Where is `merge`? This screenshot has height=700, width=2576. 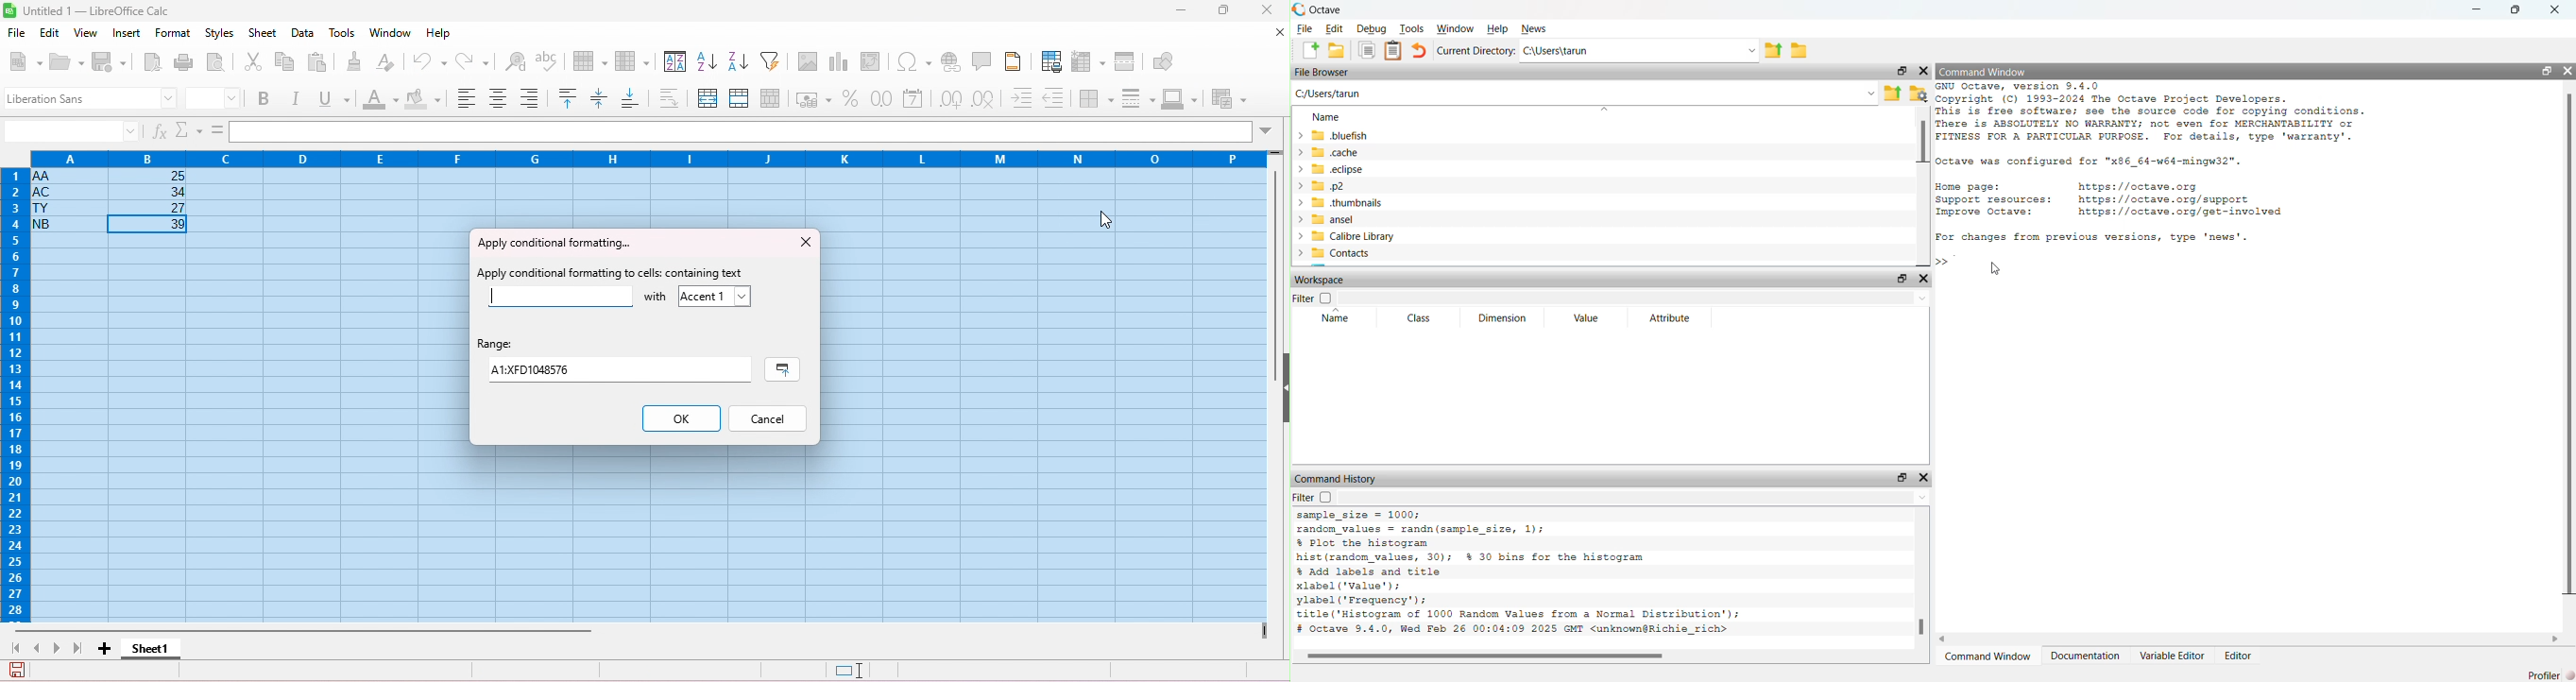
merge is located at coordinates (739, 97).